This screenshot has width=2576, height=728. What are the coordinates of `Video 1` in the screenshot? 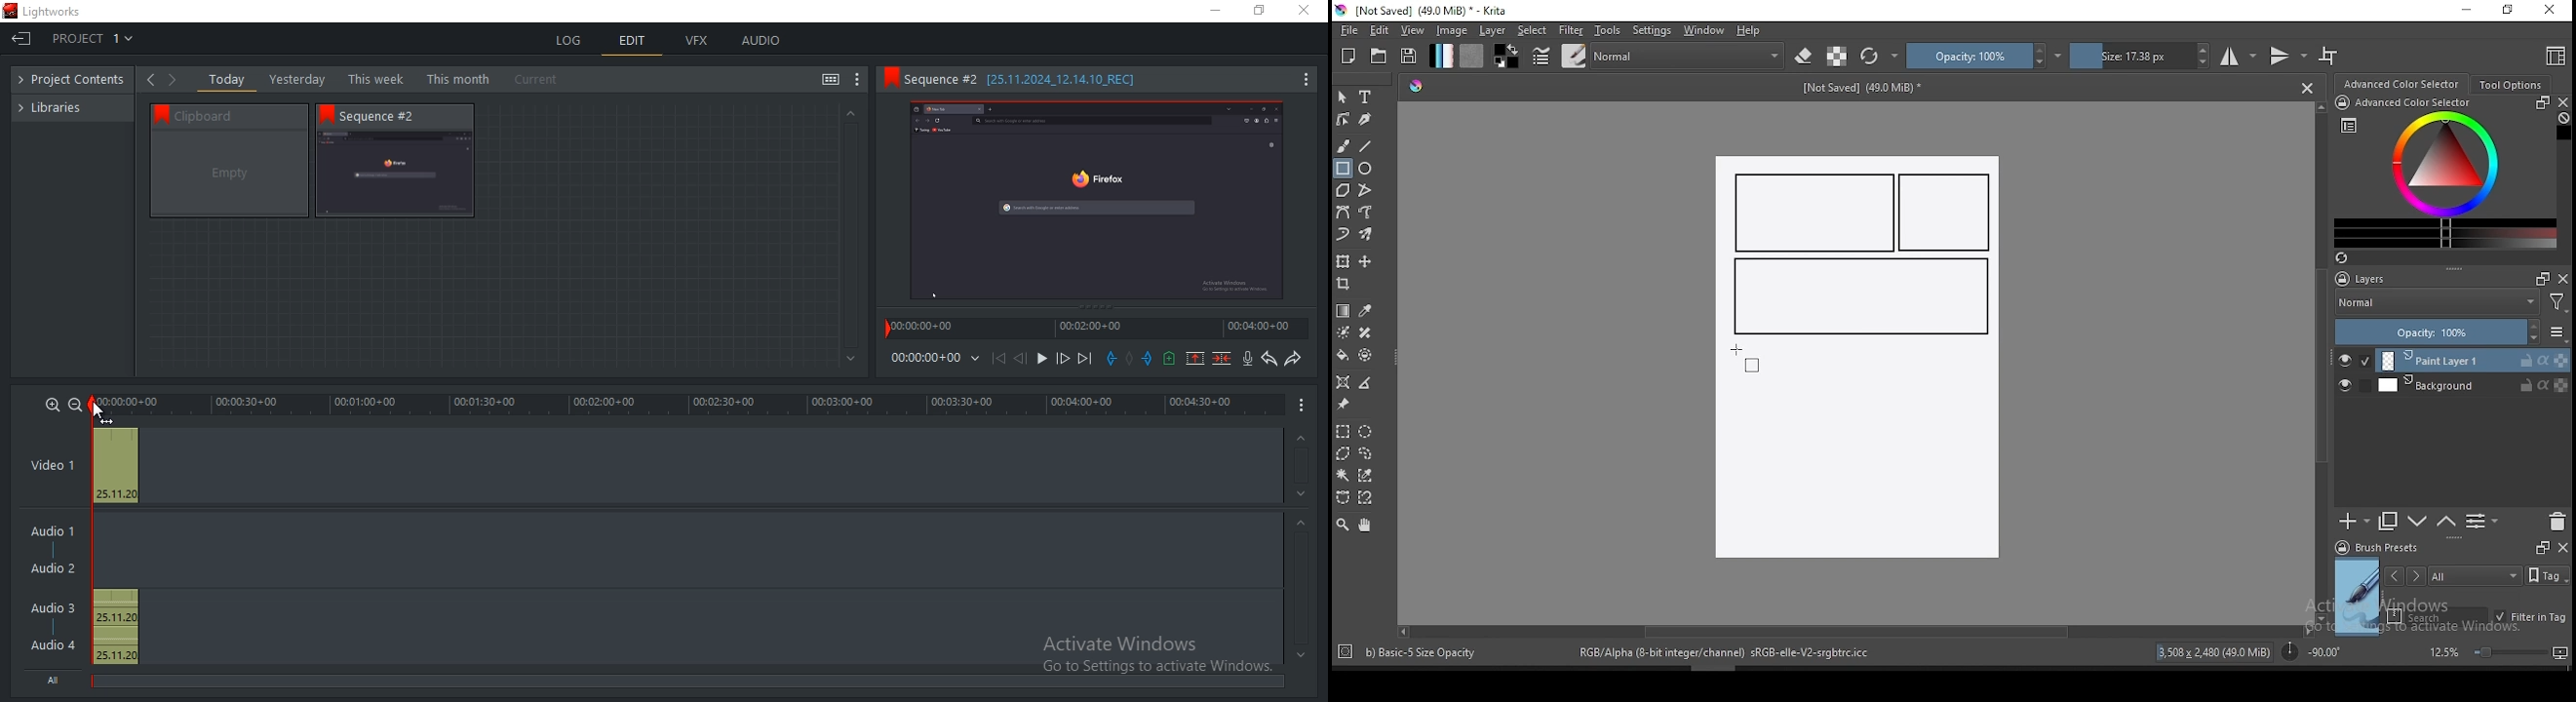 It's located at (53, 467).